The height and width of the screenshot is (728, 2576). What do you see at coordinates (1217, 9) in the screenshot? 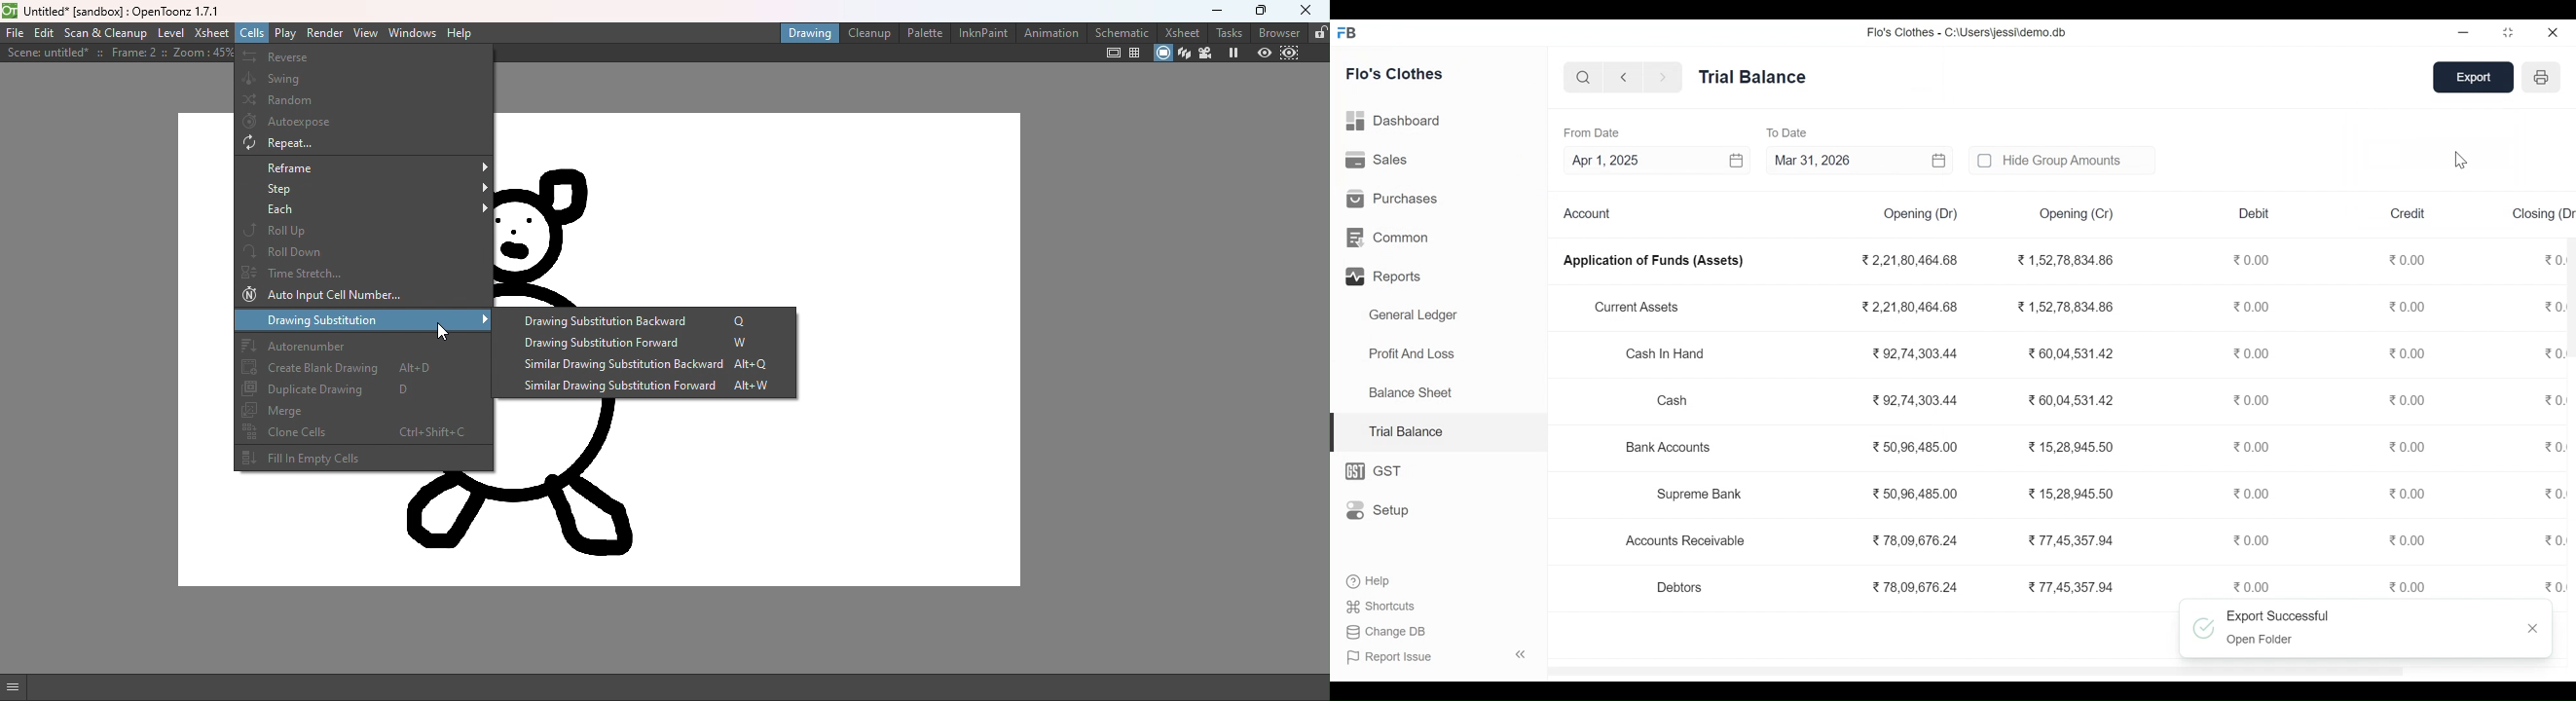
I see `Minimize` at bounding box center [1217, 9].